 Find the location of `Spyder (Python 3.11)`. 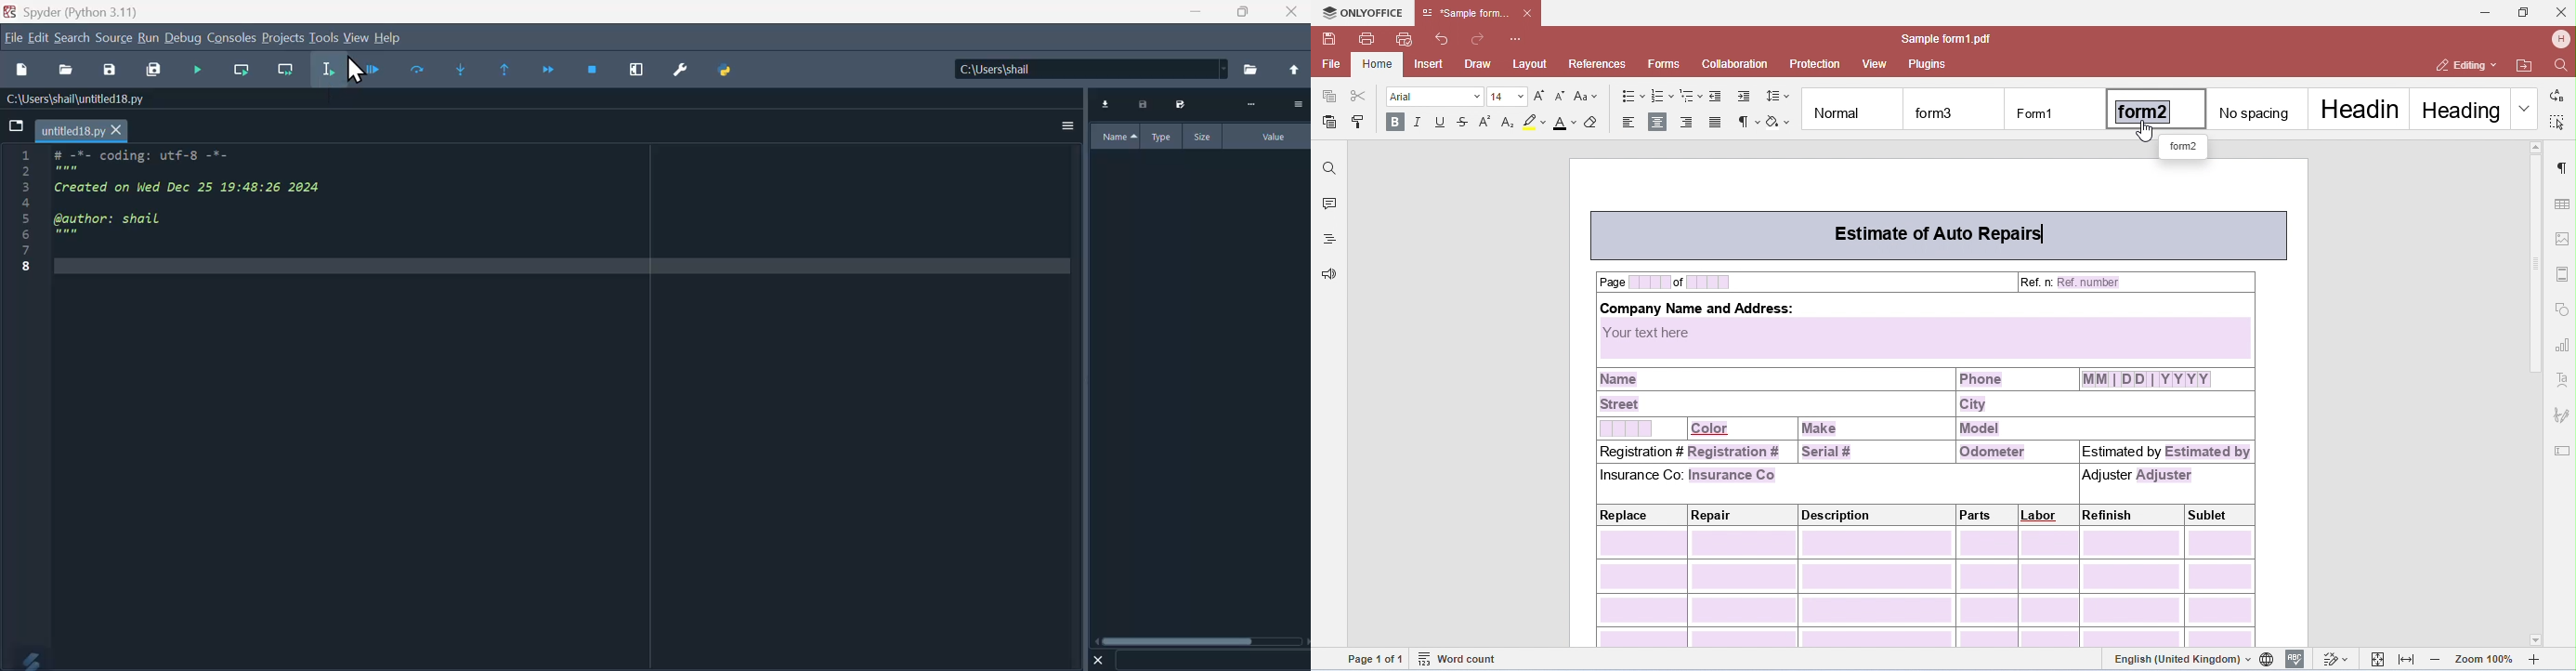

Spyder (Python 3.11) is located at coordinates (71, 10).